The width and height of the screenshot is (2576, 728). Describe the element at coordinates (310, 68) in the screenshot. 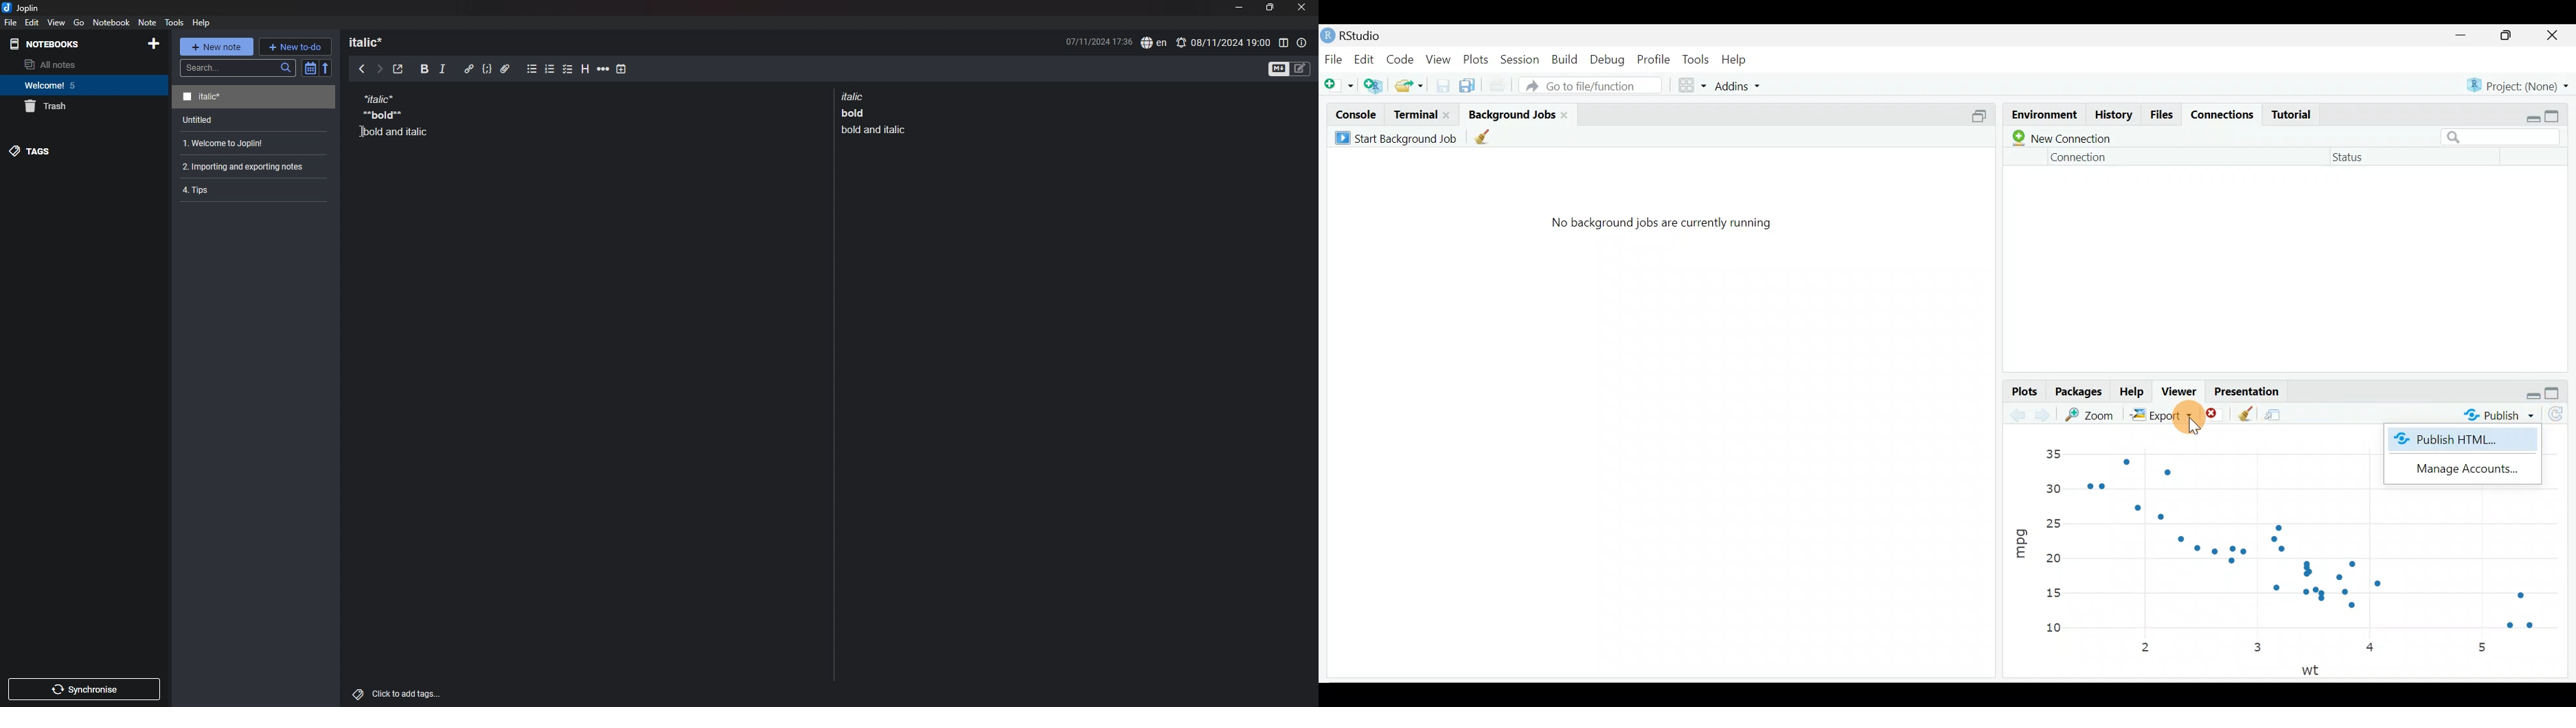

I see `toggle sort order` at that location.